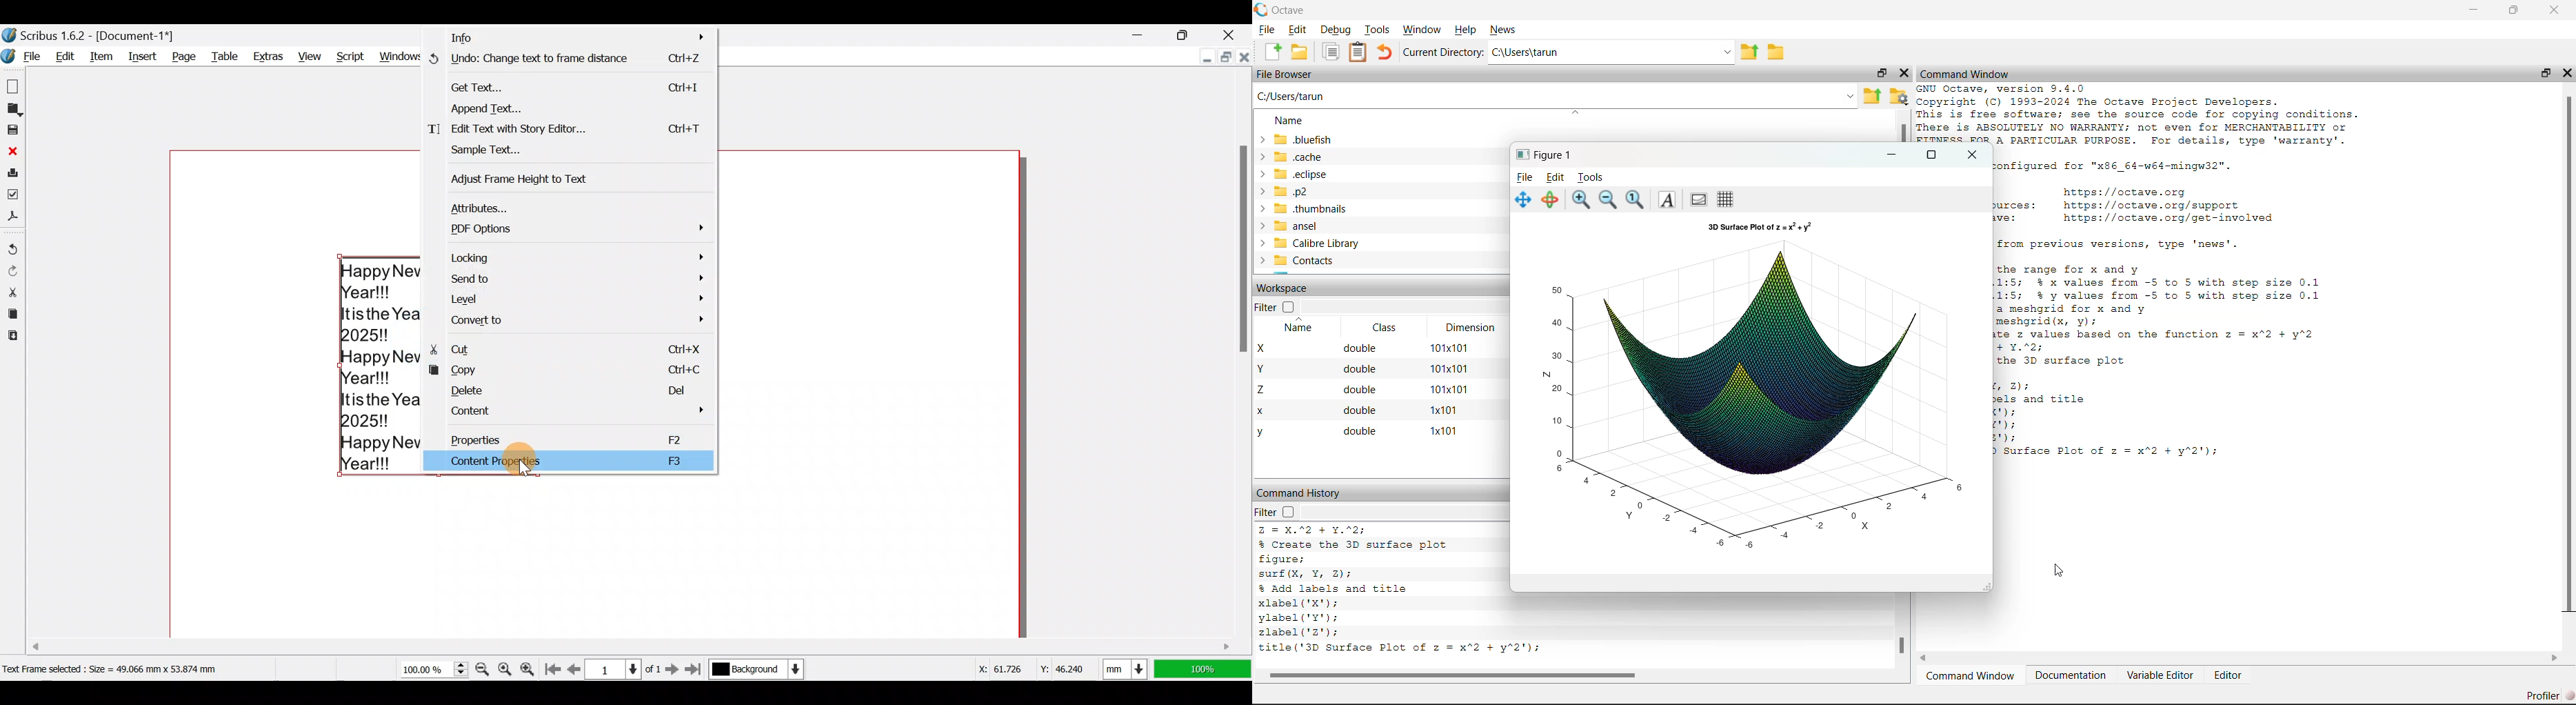  What do you see at coordinates (1224, 59) in the screenshot?
I see `Maximize` at bounding box center [1224, 59].